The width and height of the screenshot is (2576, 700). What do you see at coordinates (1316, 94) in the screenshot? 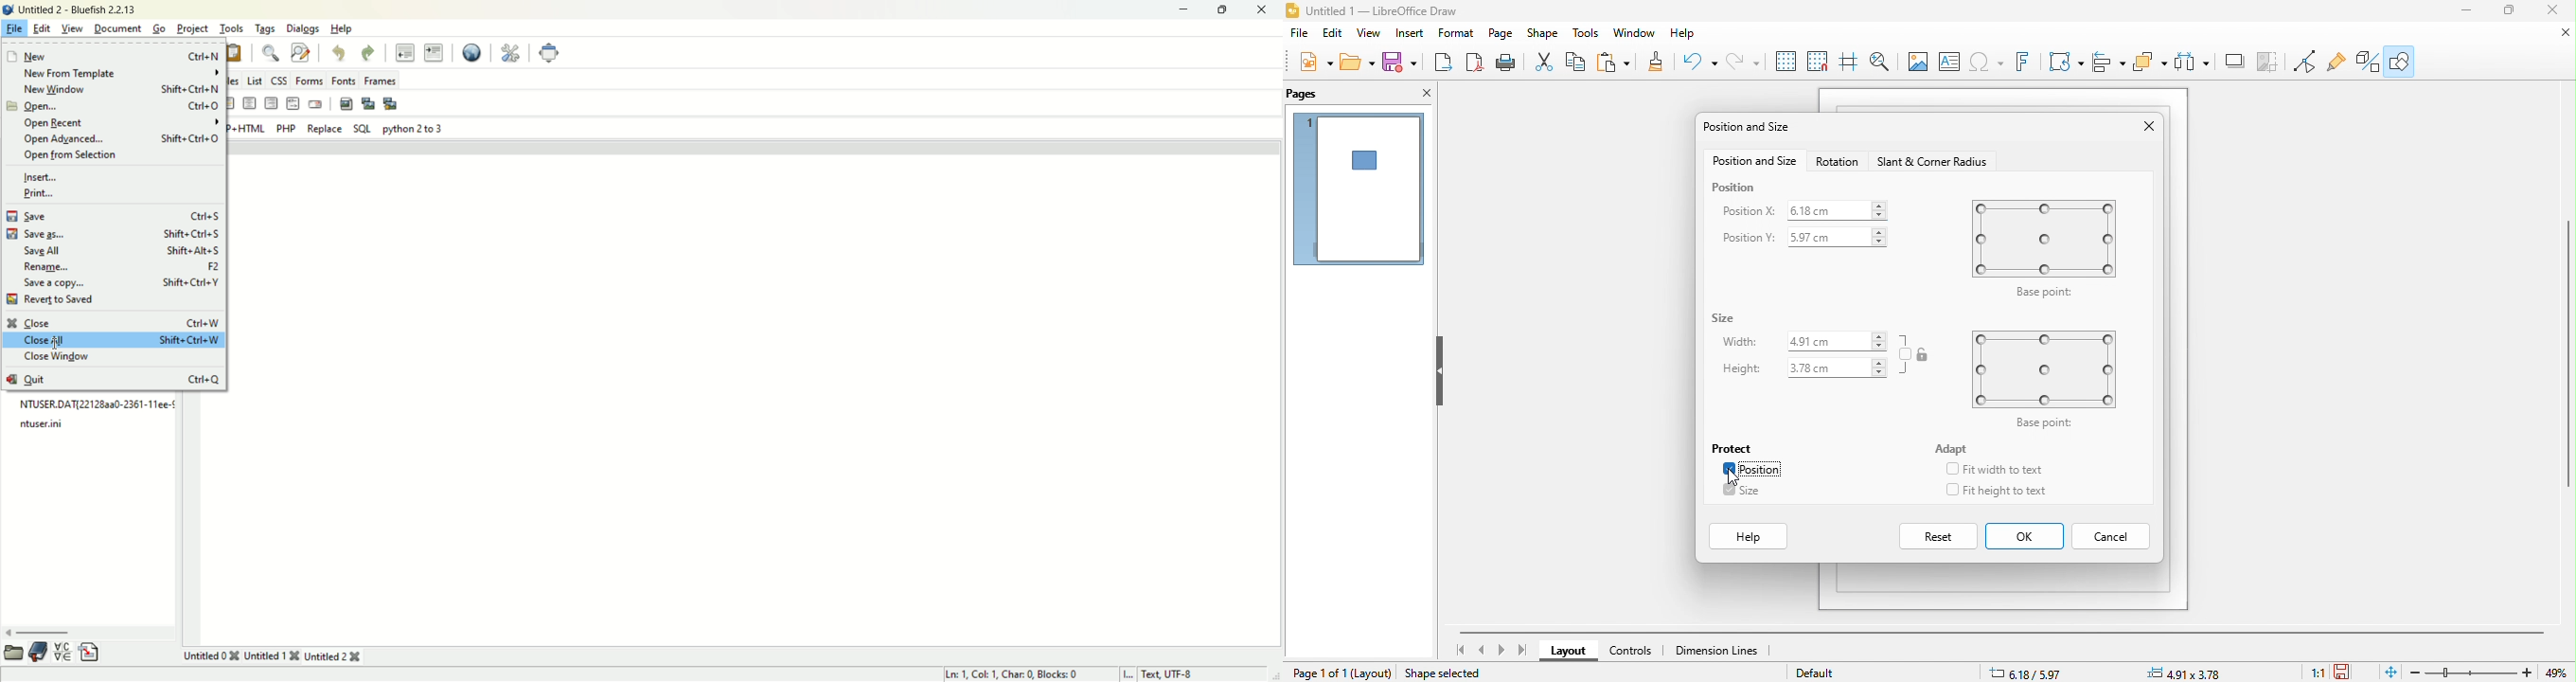
I see `pages` at bounding box center [1316, 94].